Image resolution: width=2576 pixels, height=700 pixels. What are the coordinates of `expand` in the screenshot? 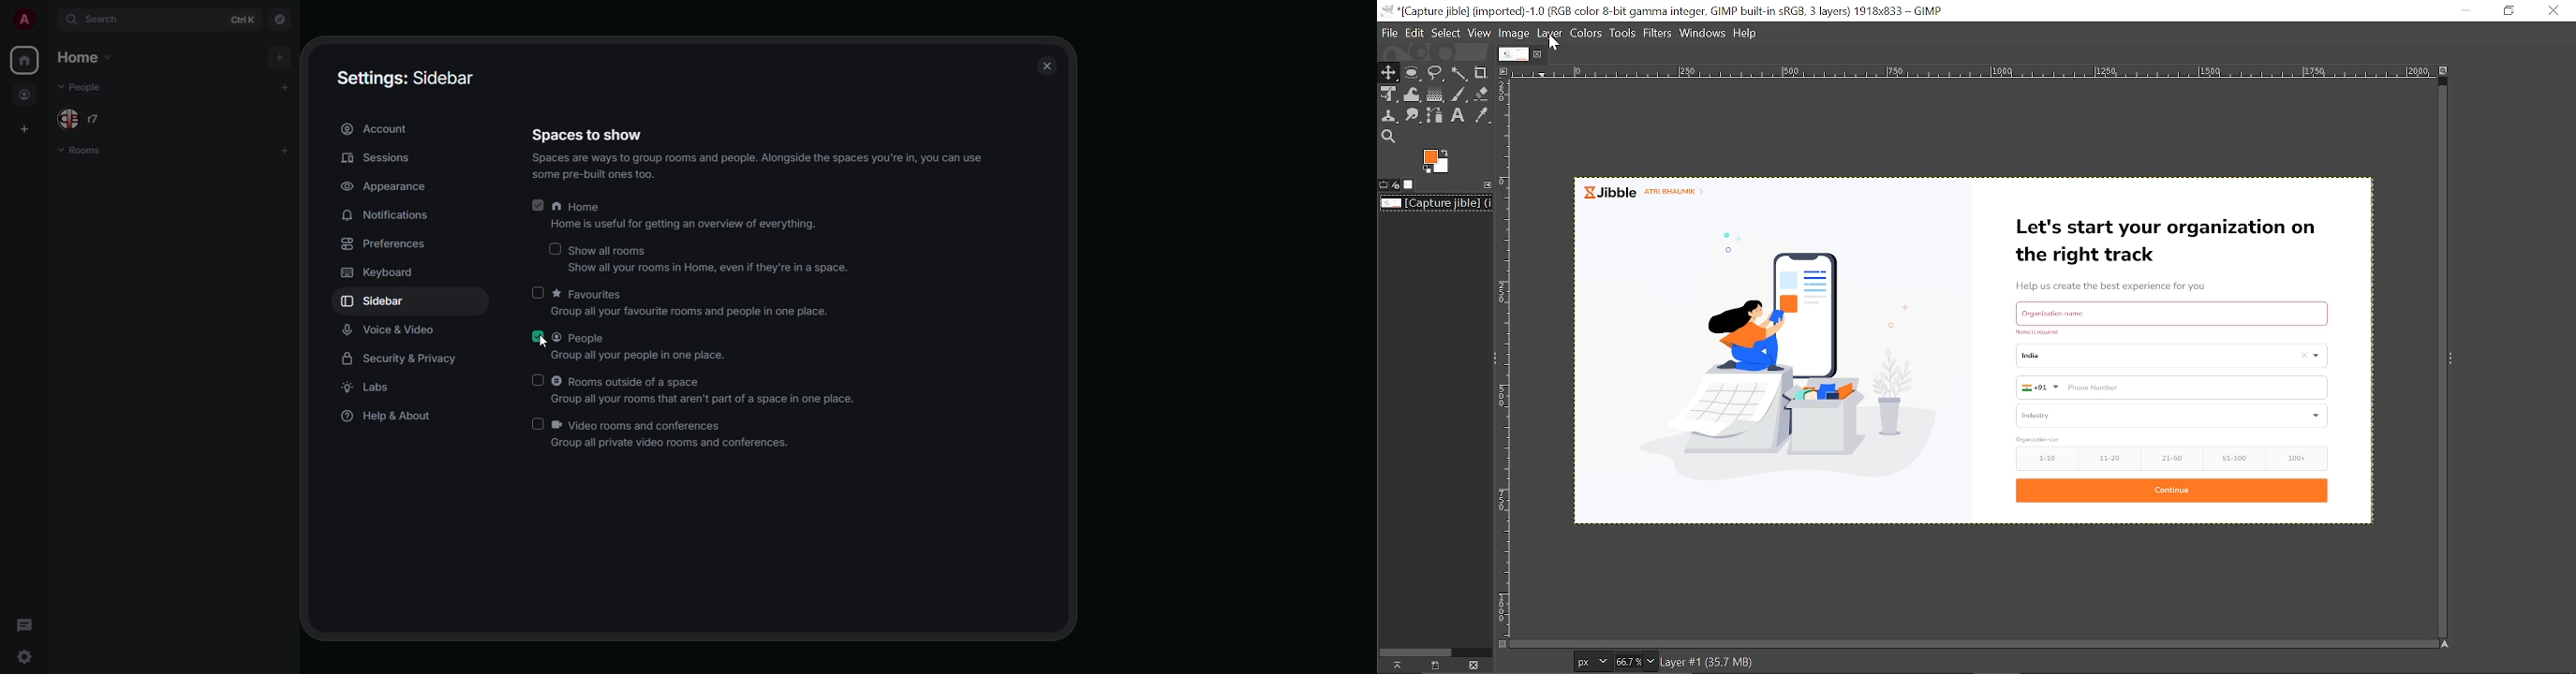 It's located at (48, 19).